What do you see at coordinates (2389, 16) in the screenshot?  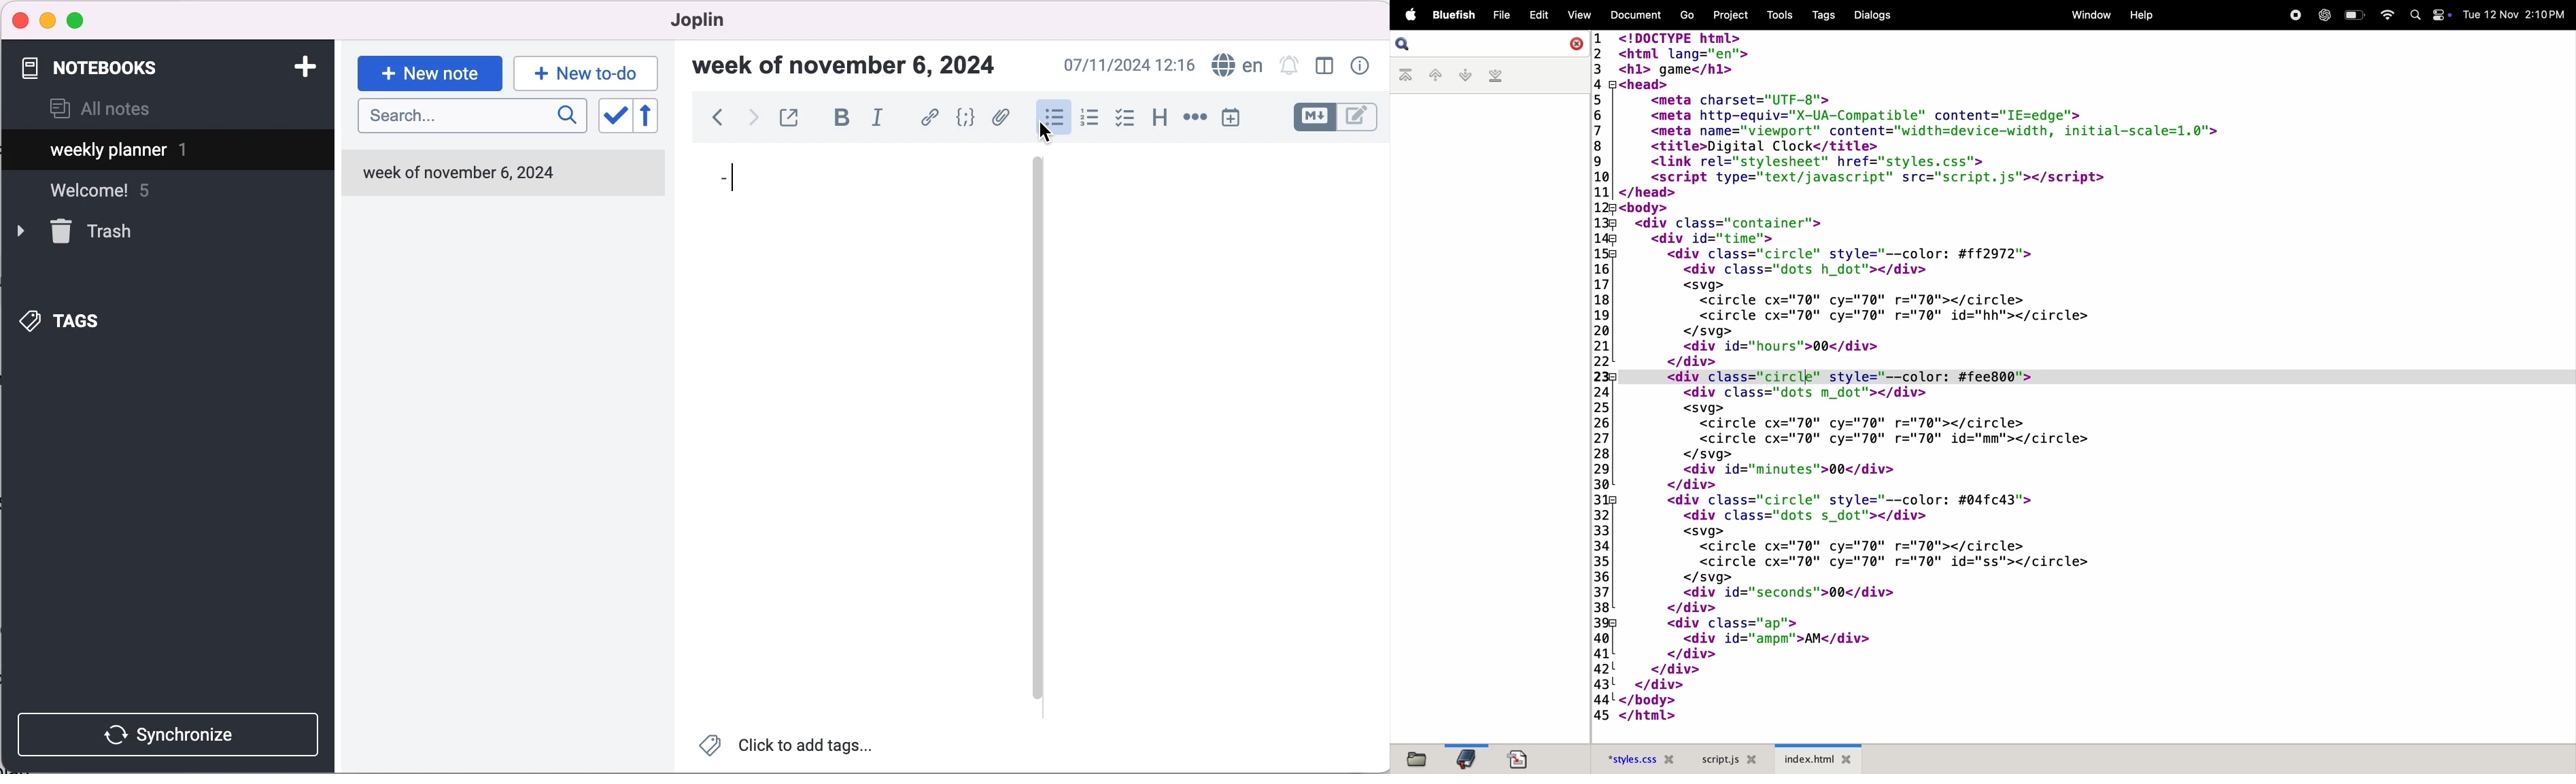 I see `wifi` at bounding box center [2389, 16].